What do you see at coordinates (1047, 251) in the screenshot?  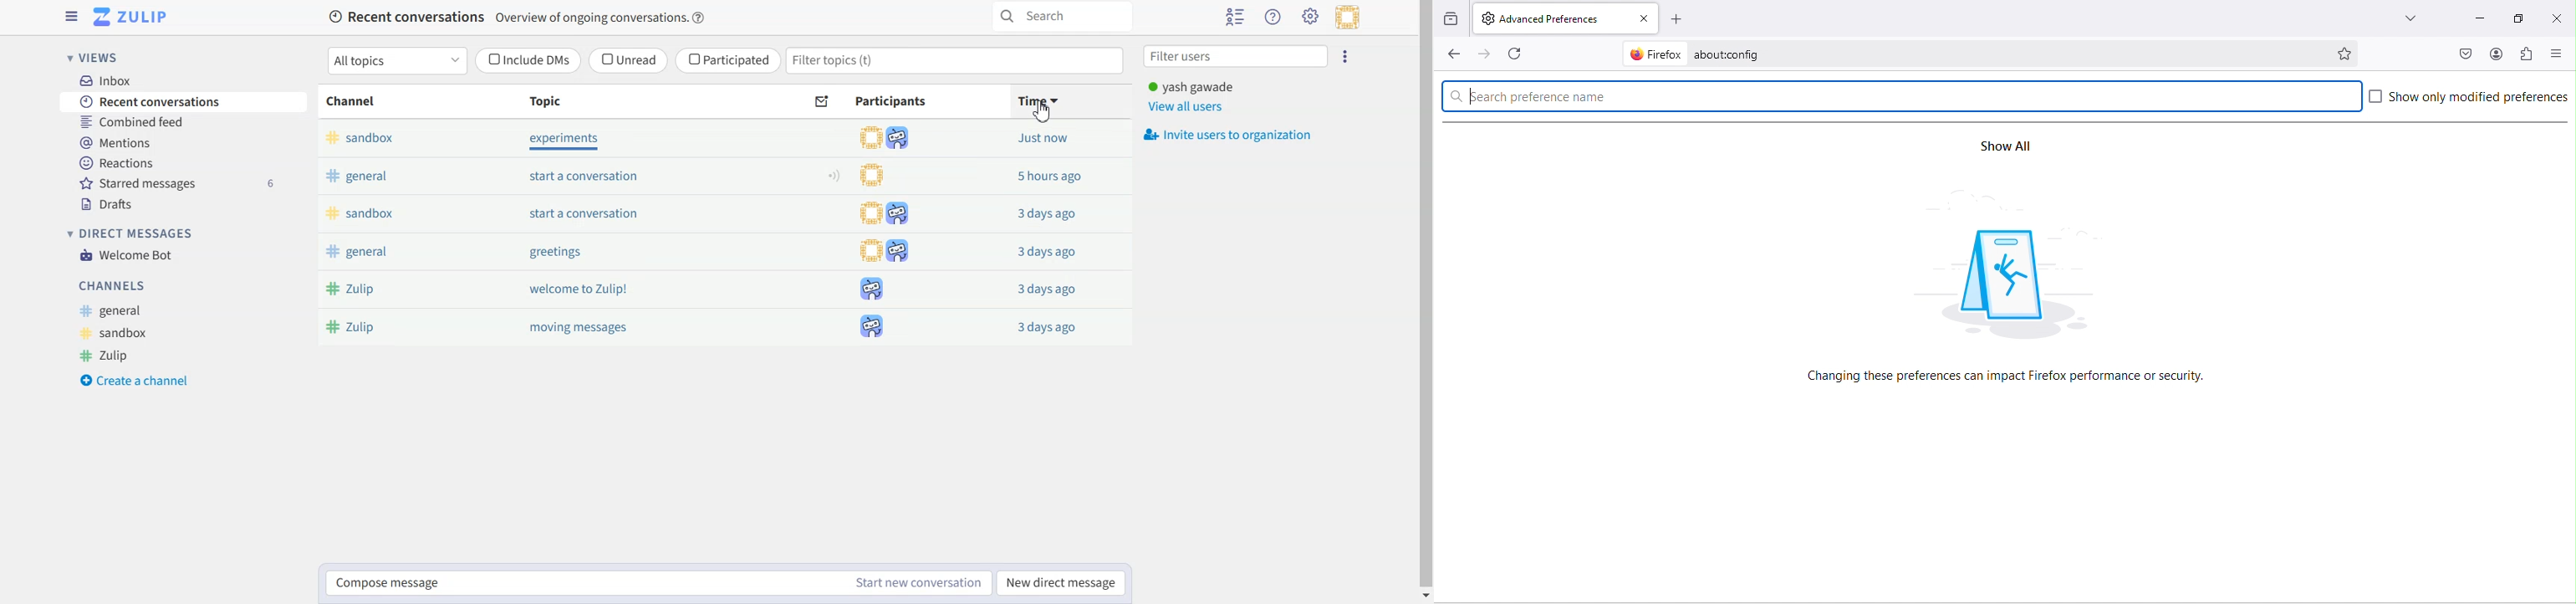 I see `3daysago` at bounding box center [1047, 251].